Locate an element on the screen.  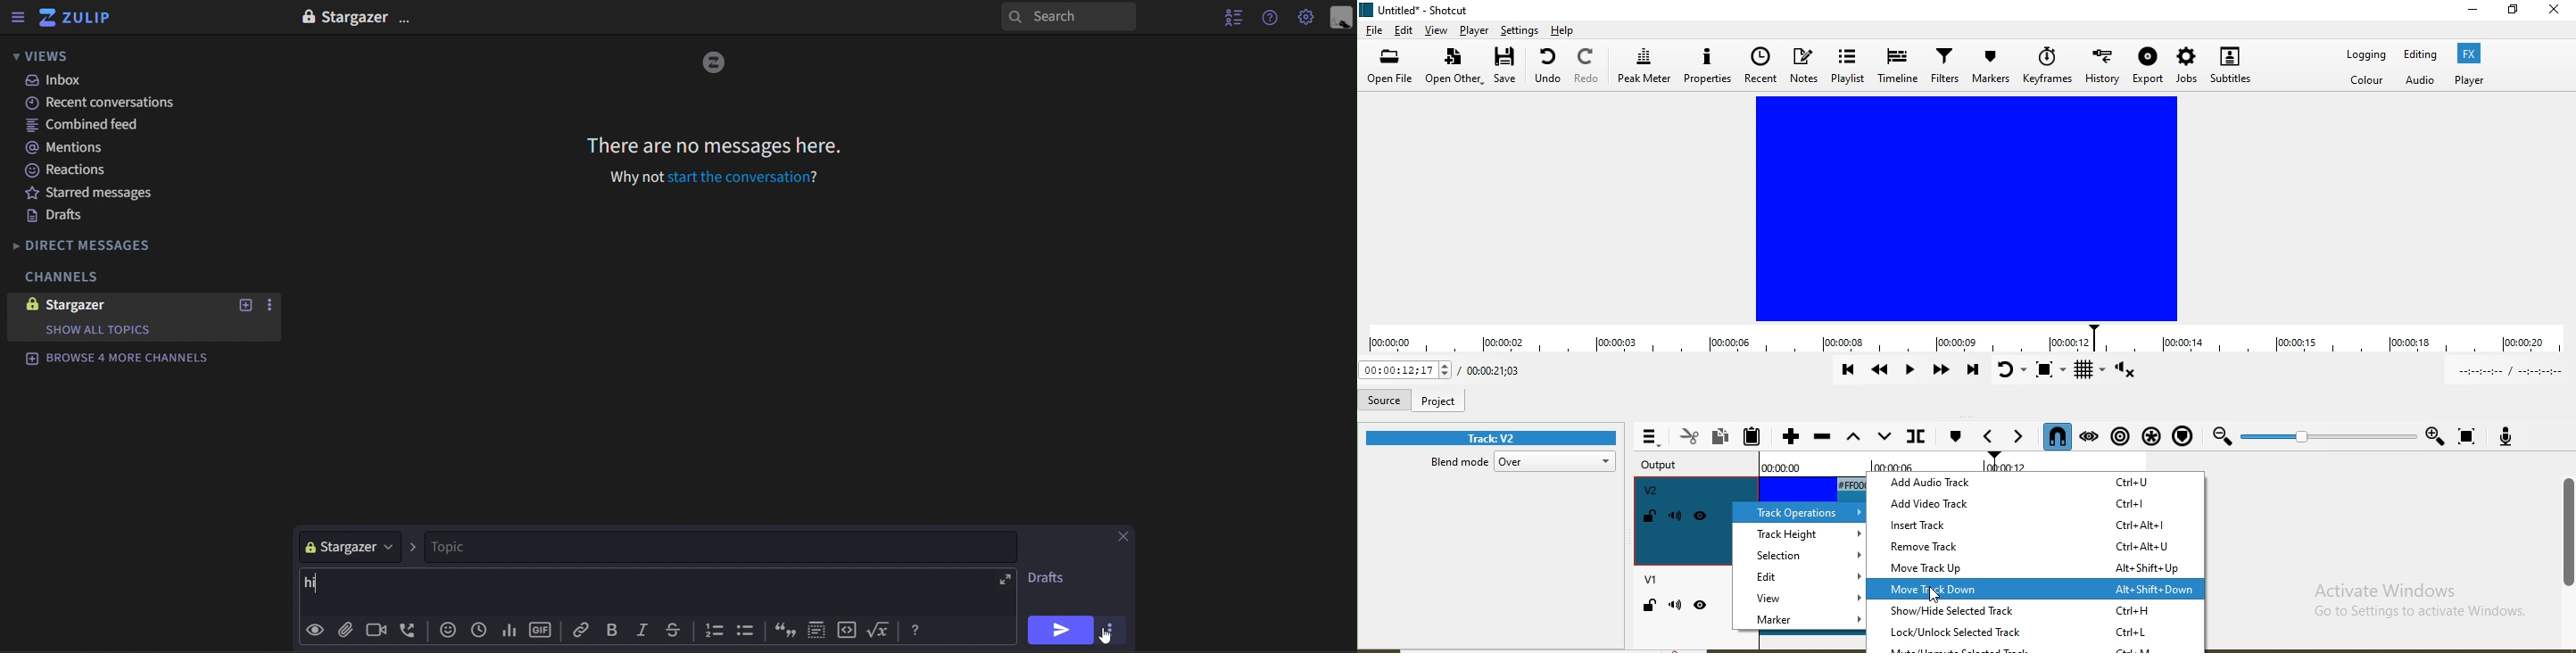
Cursor is located at coordinates (1929, 595).